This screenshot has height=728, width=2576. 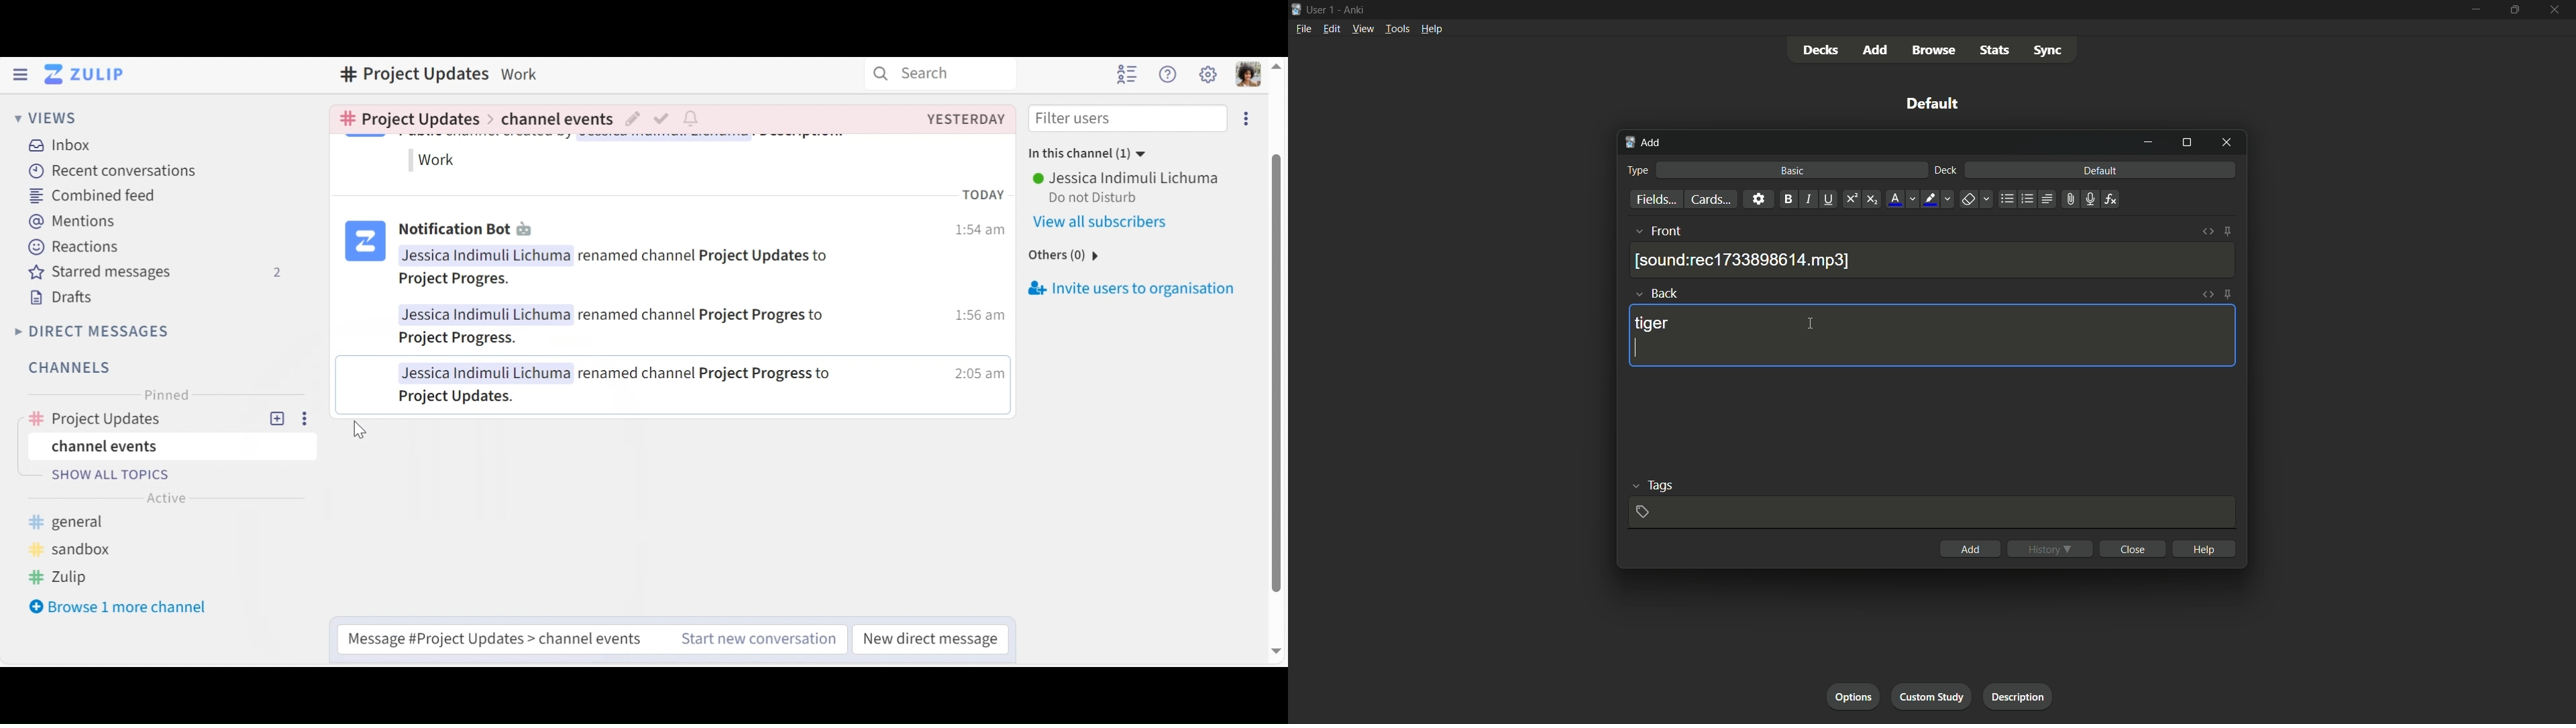 I want to click on Invite users to organisation, so click(x=1246, y=119).